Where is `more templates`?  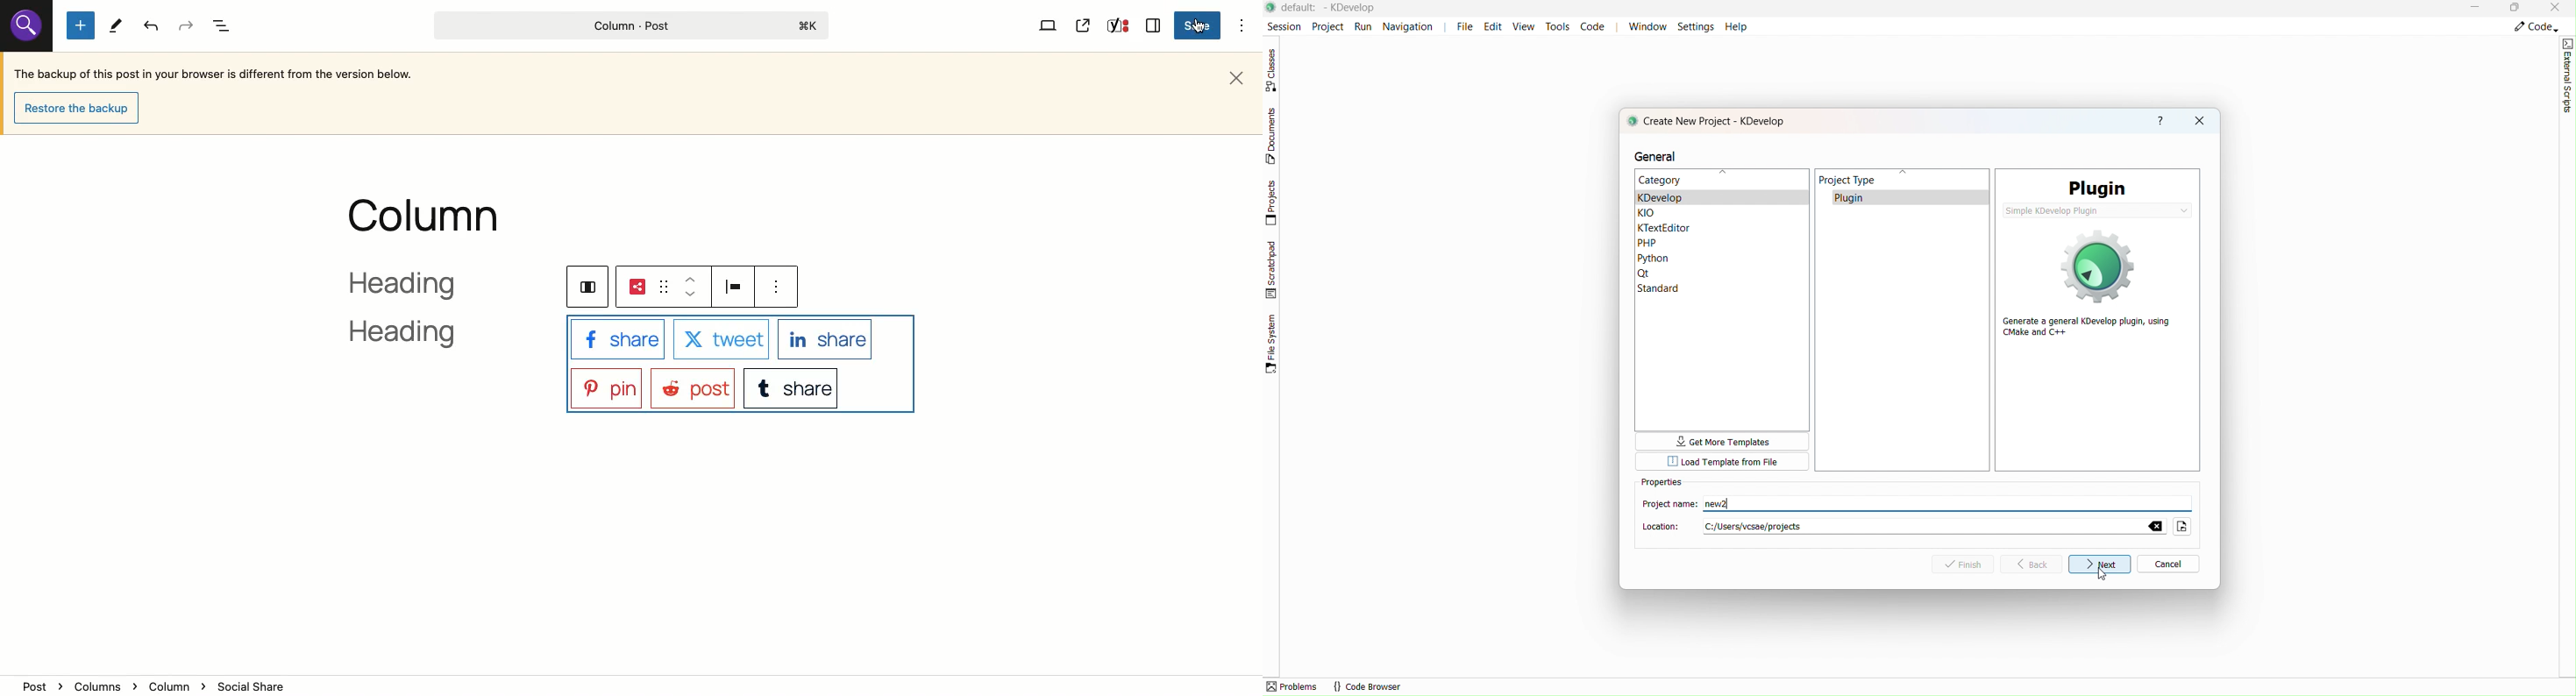 more templates is located at coordinates (1722, 442).